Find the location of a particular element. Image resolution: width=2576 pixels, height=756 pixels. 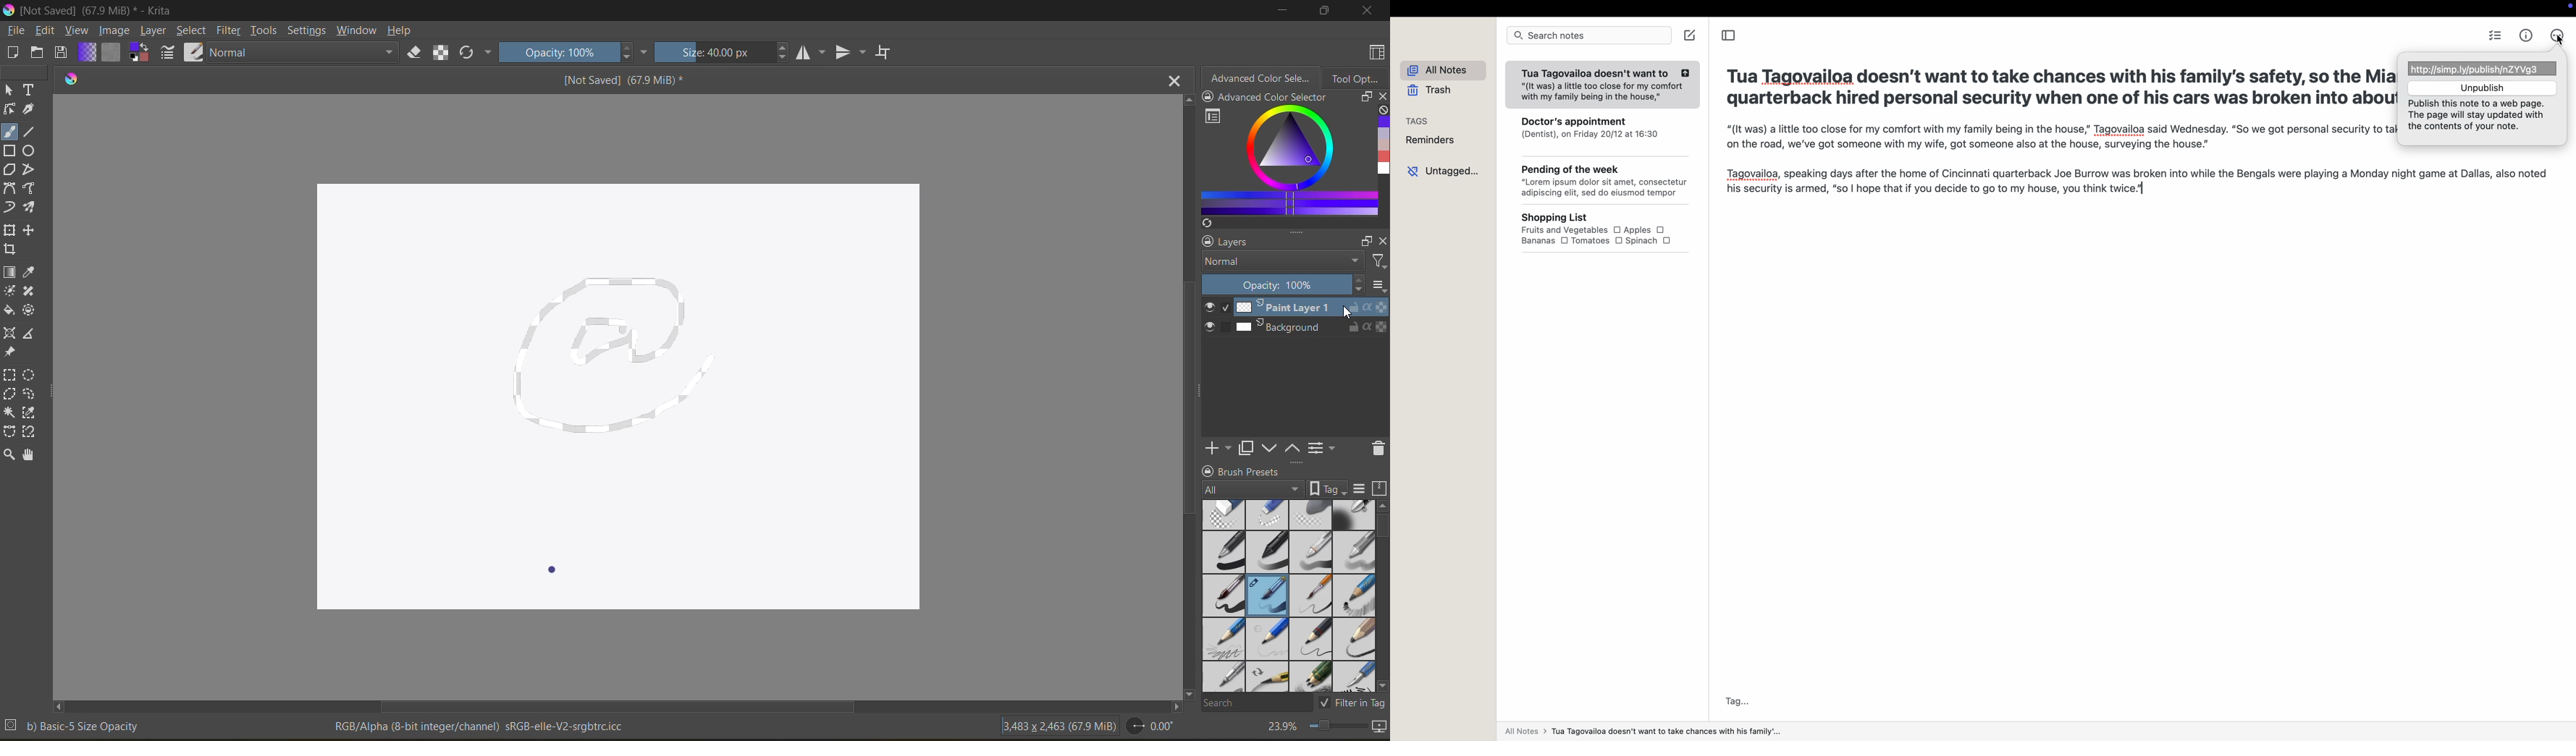

layers is located at coordinates (1234, 241).